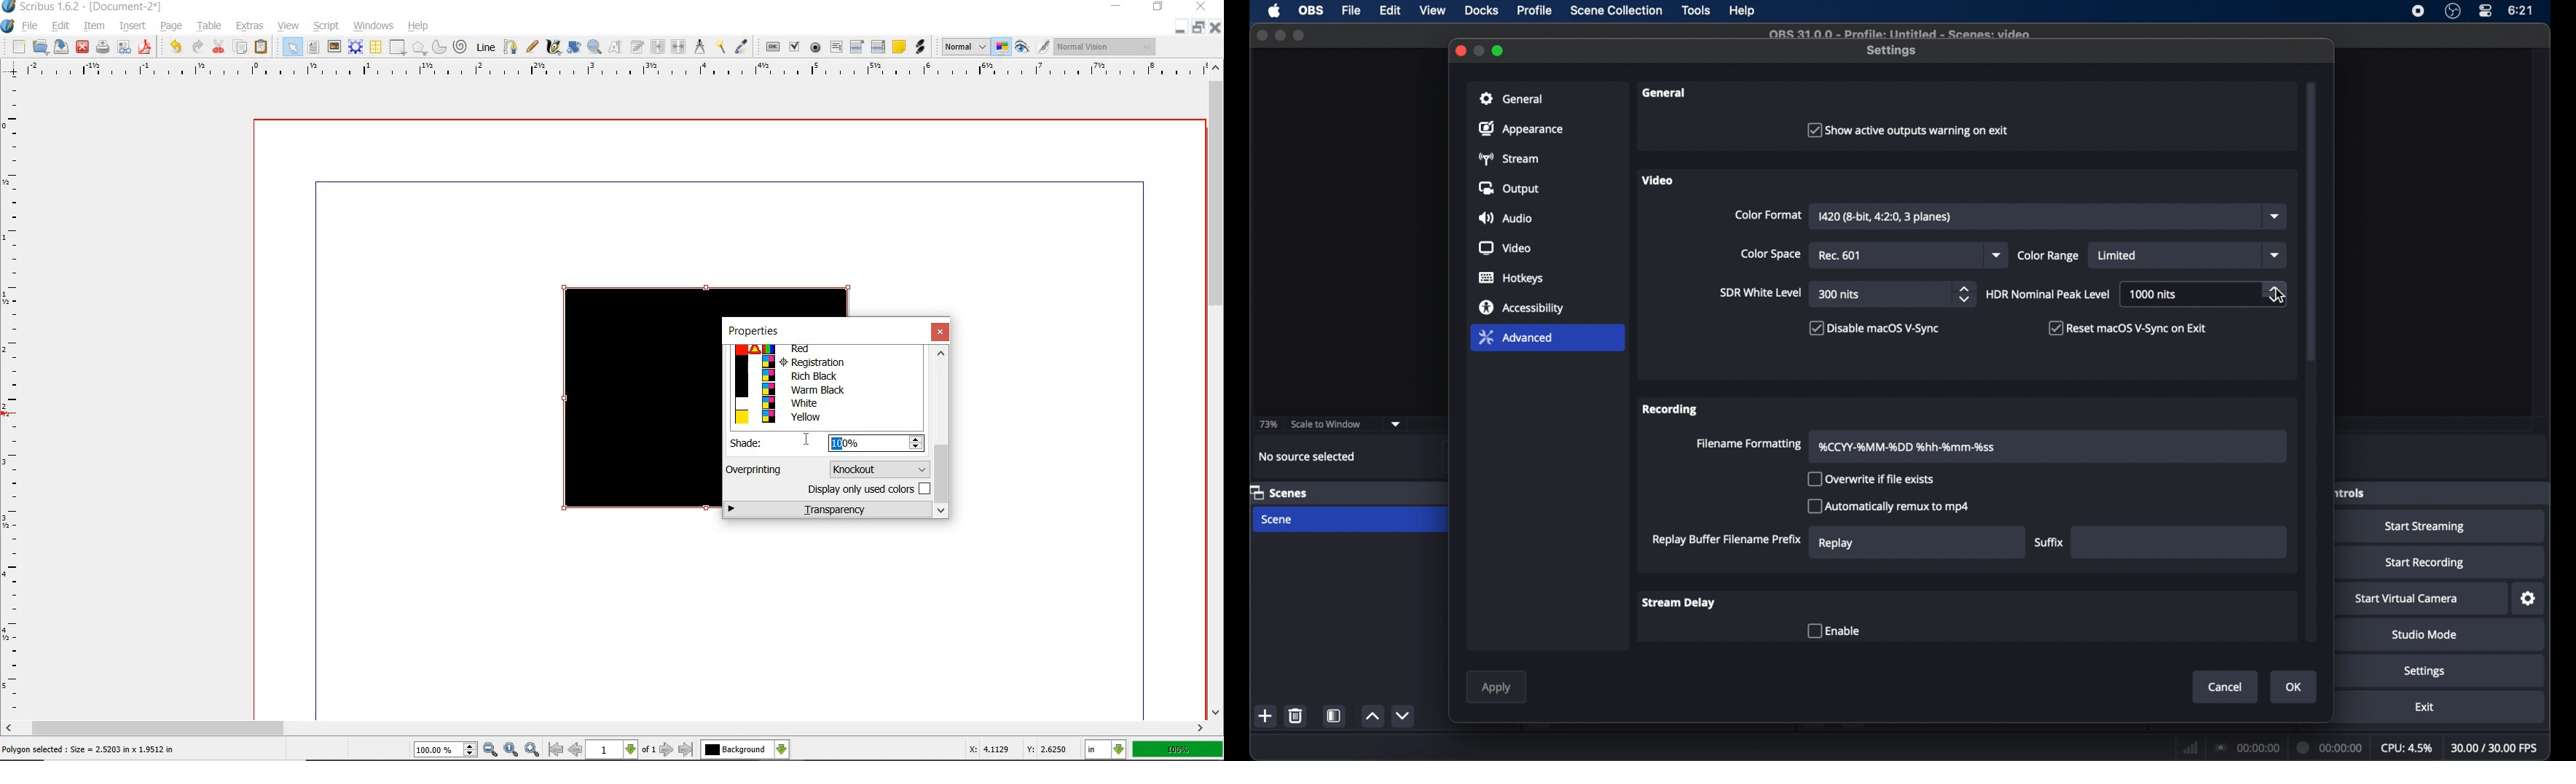  Describe the element at coordinates (1760, 292) in the screenshot. I see `sir white level` at that location.